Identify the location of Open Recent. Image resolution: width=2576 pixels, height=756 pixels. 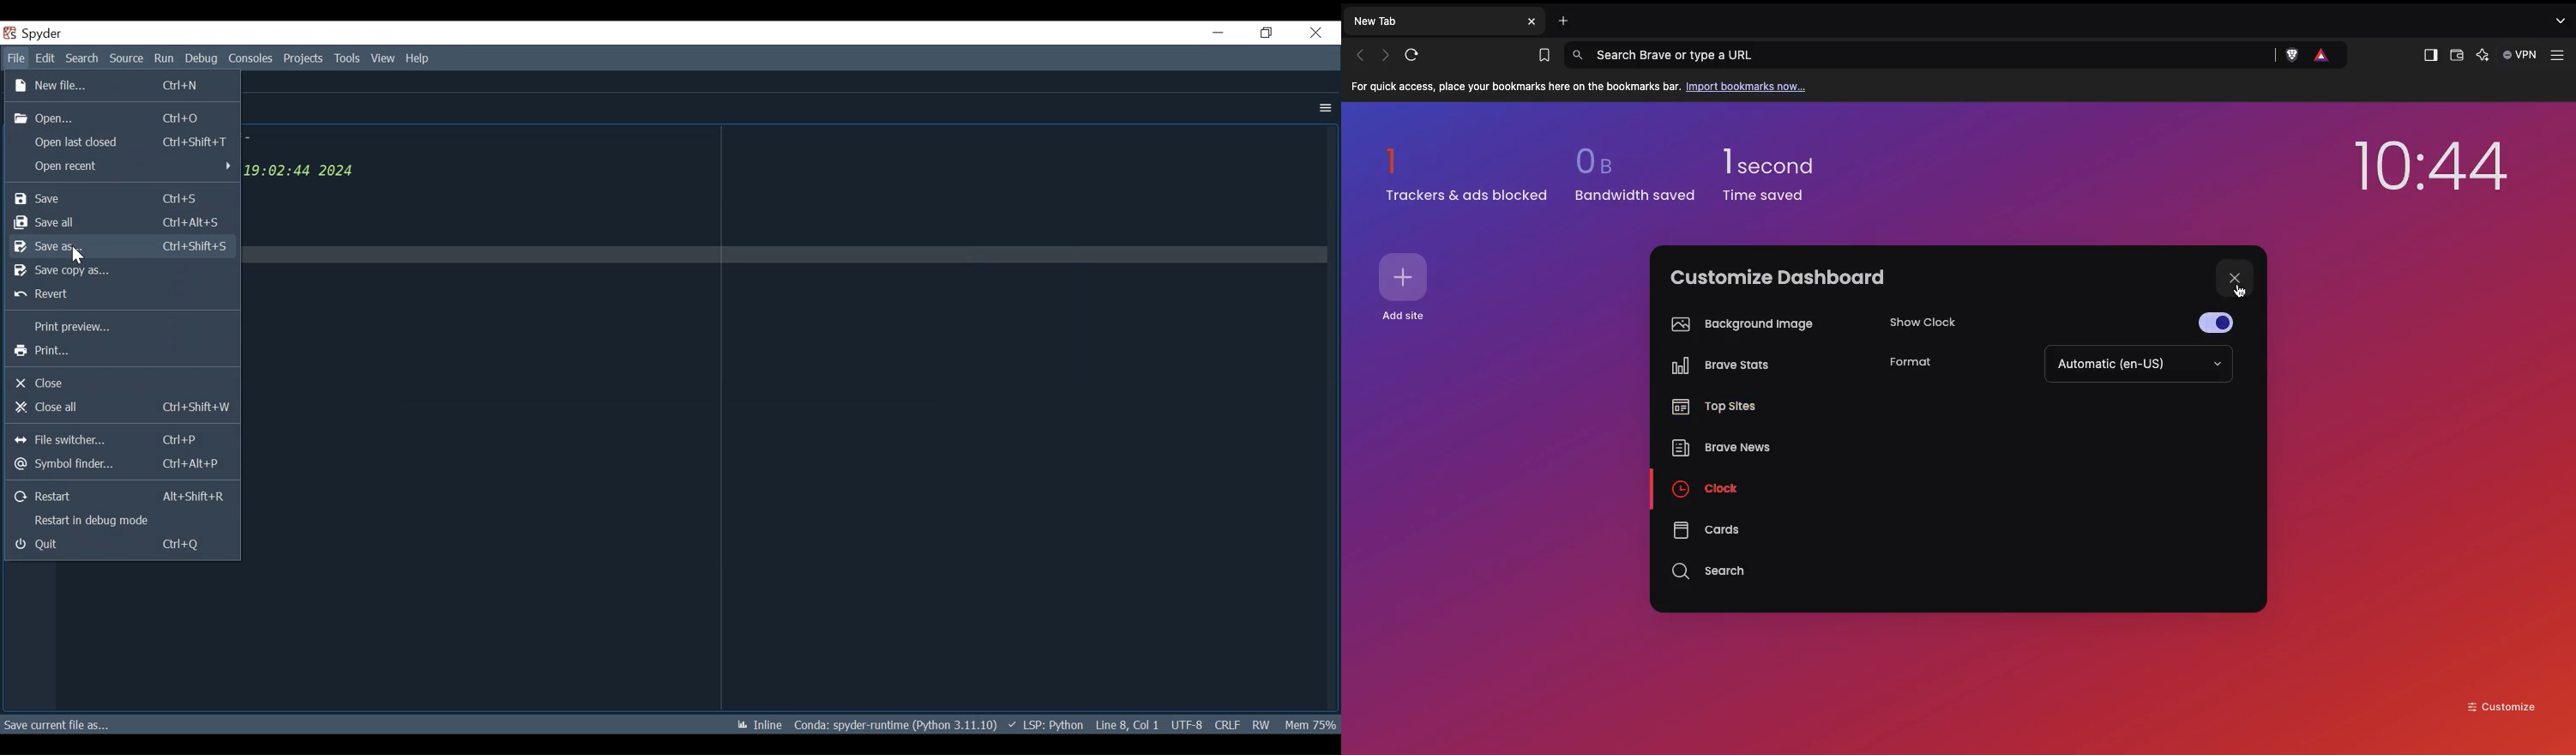
(122, 168).